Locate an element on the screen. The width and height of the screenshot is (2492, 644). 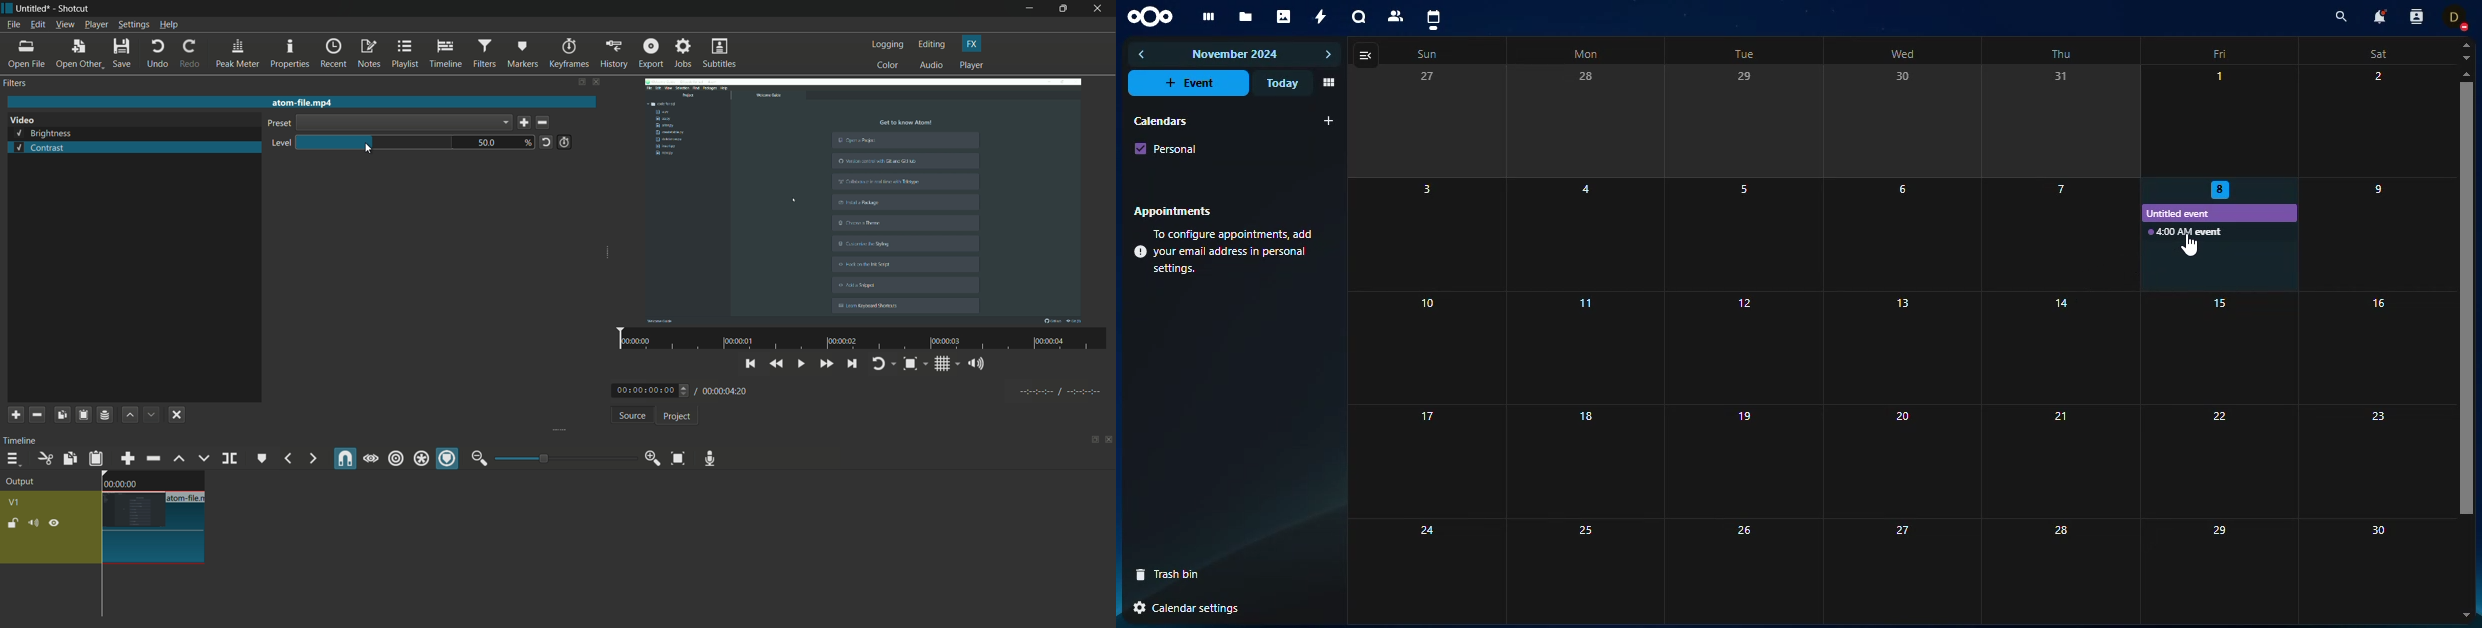
toggle play/pause is located at coordinates (803, 364).